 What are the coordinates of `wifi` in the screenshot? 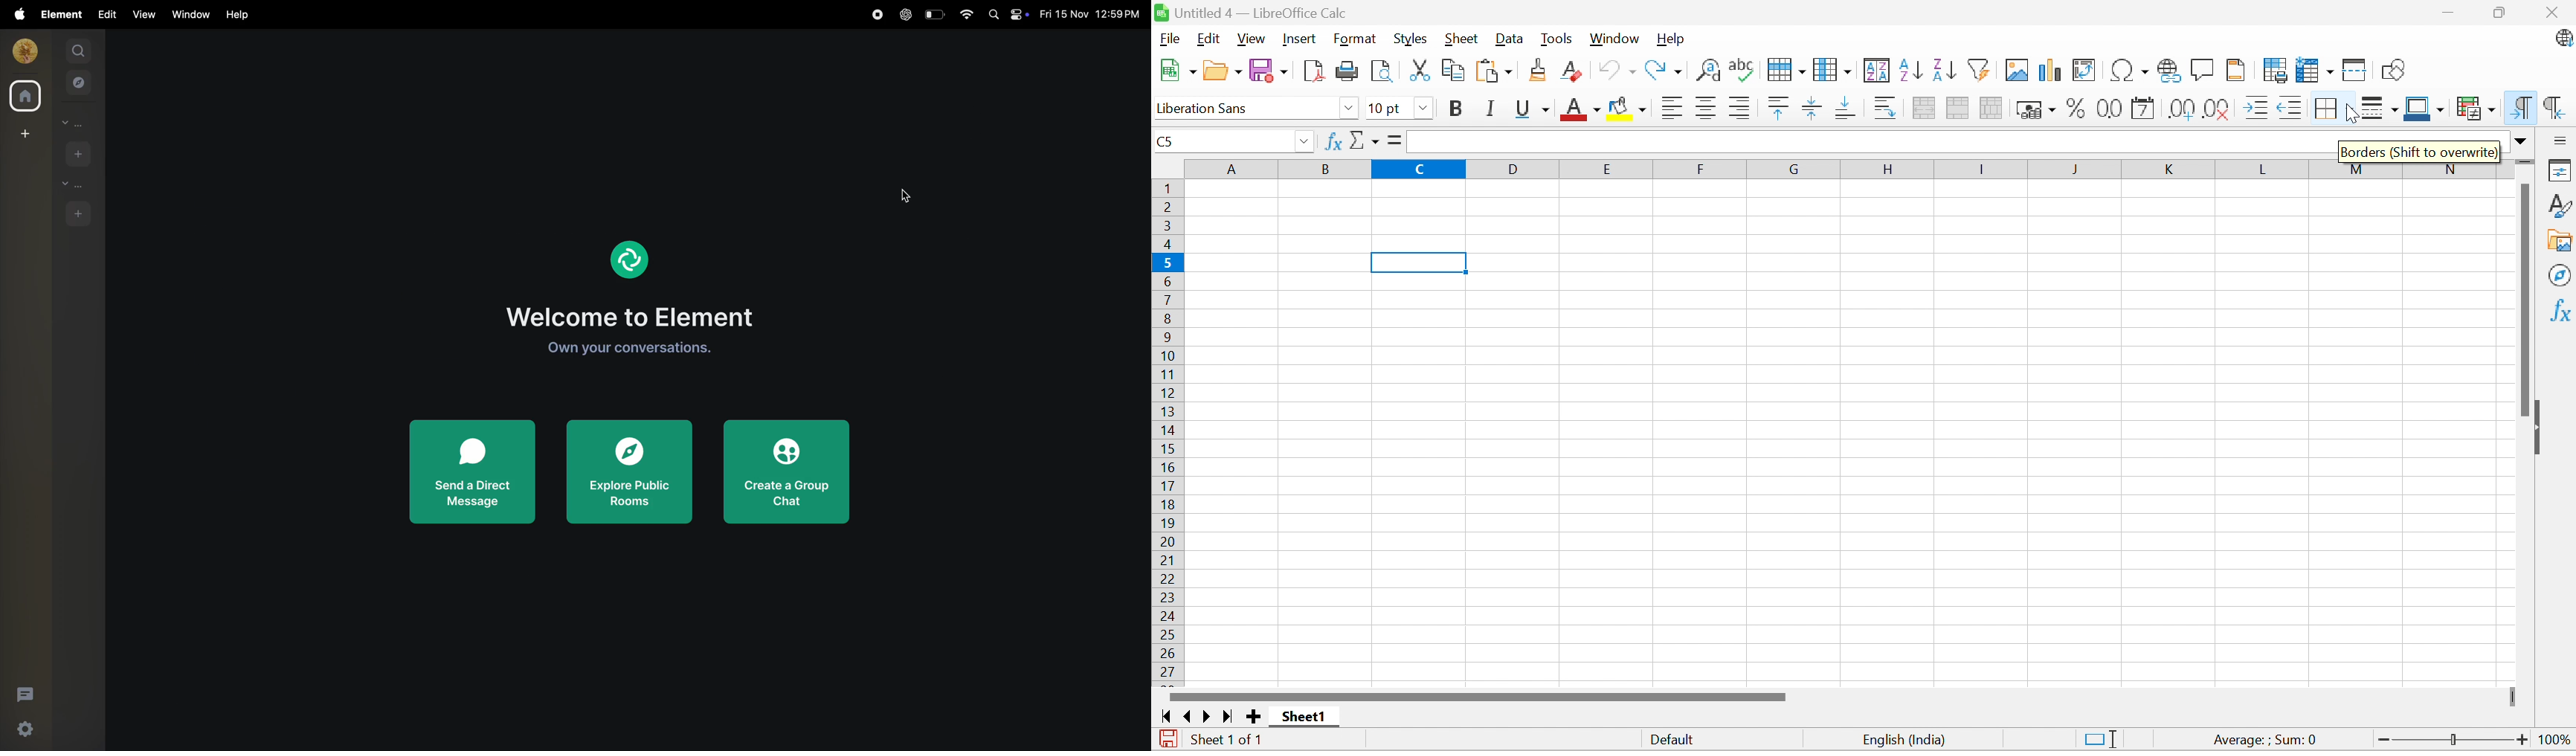 It's located at (968, 15).